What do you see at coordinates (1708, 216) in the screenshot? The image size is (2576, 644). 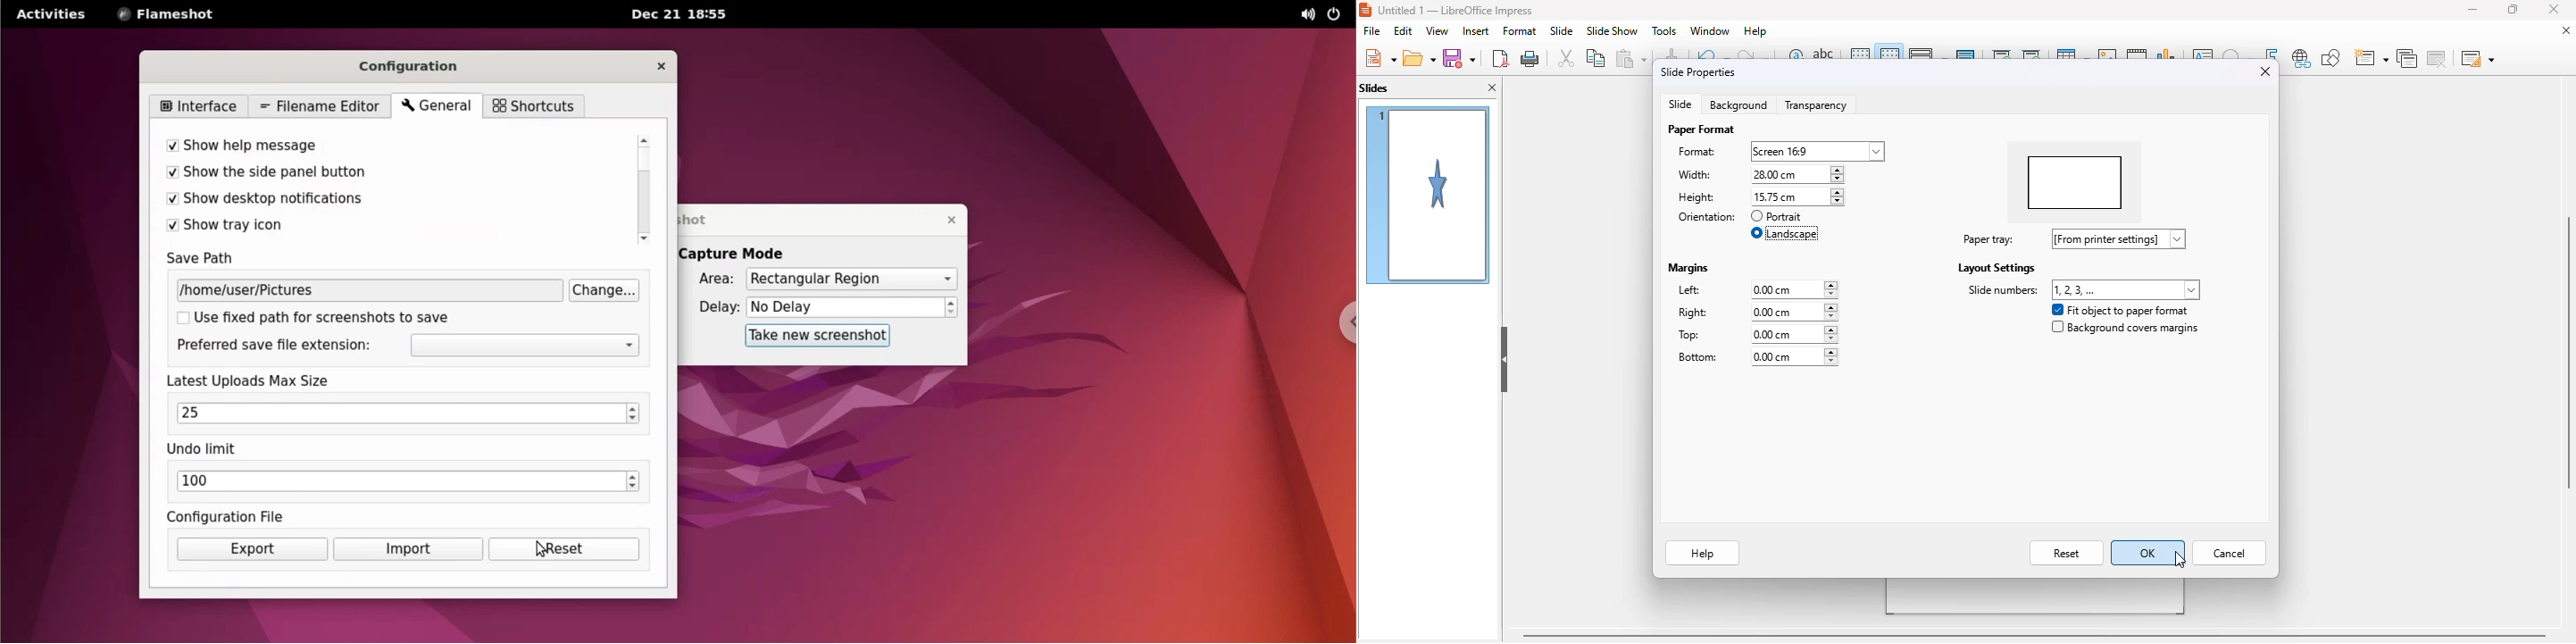 I see `orientation:` at bounding box center [1708, 216].